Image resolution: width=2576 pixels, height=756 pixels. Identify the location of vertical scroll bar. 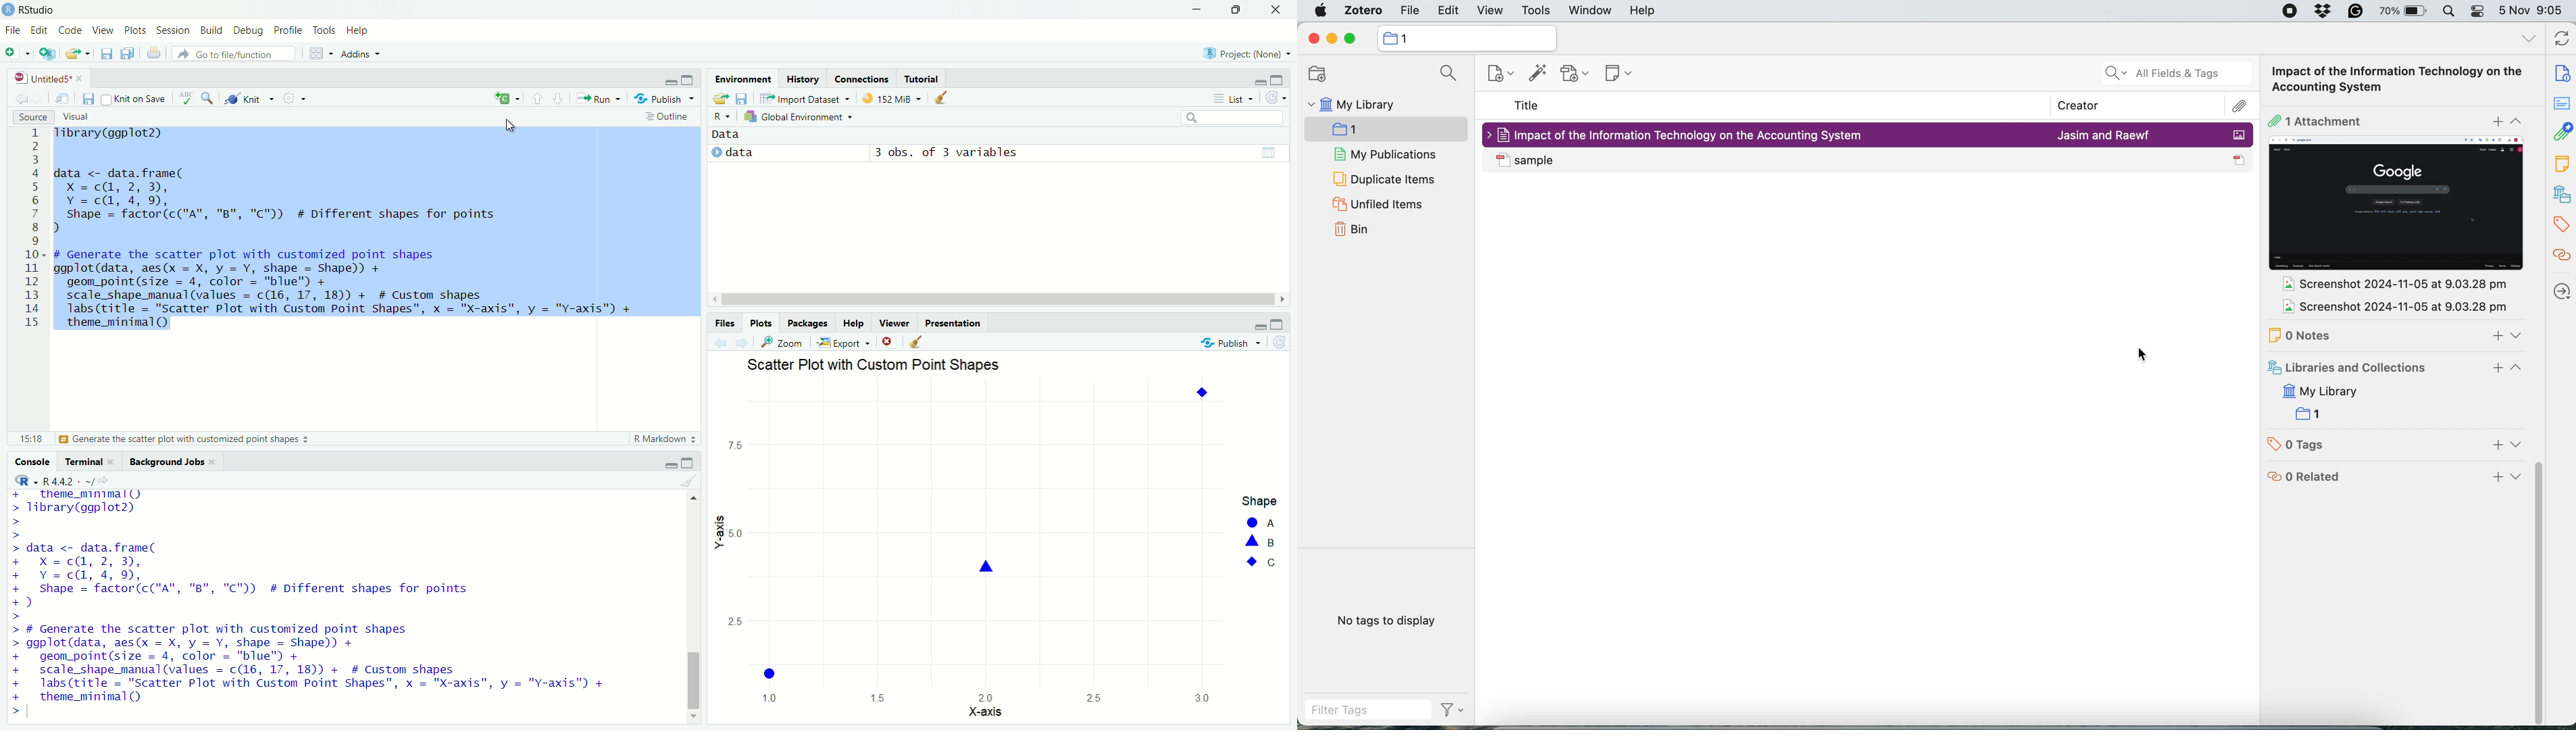
(694, 608).